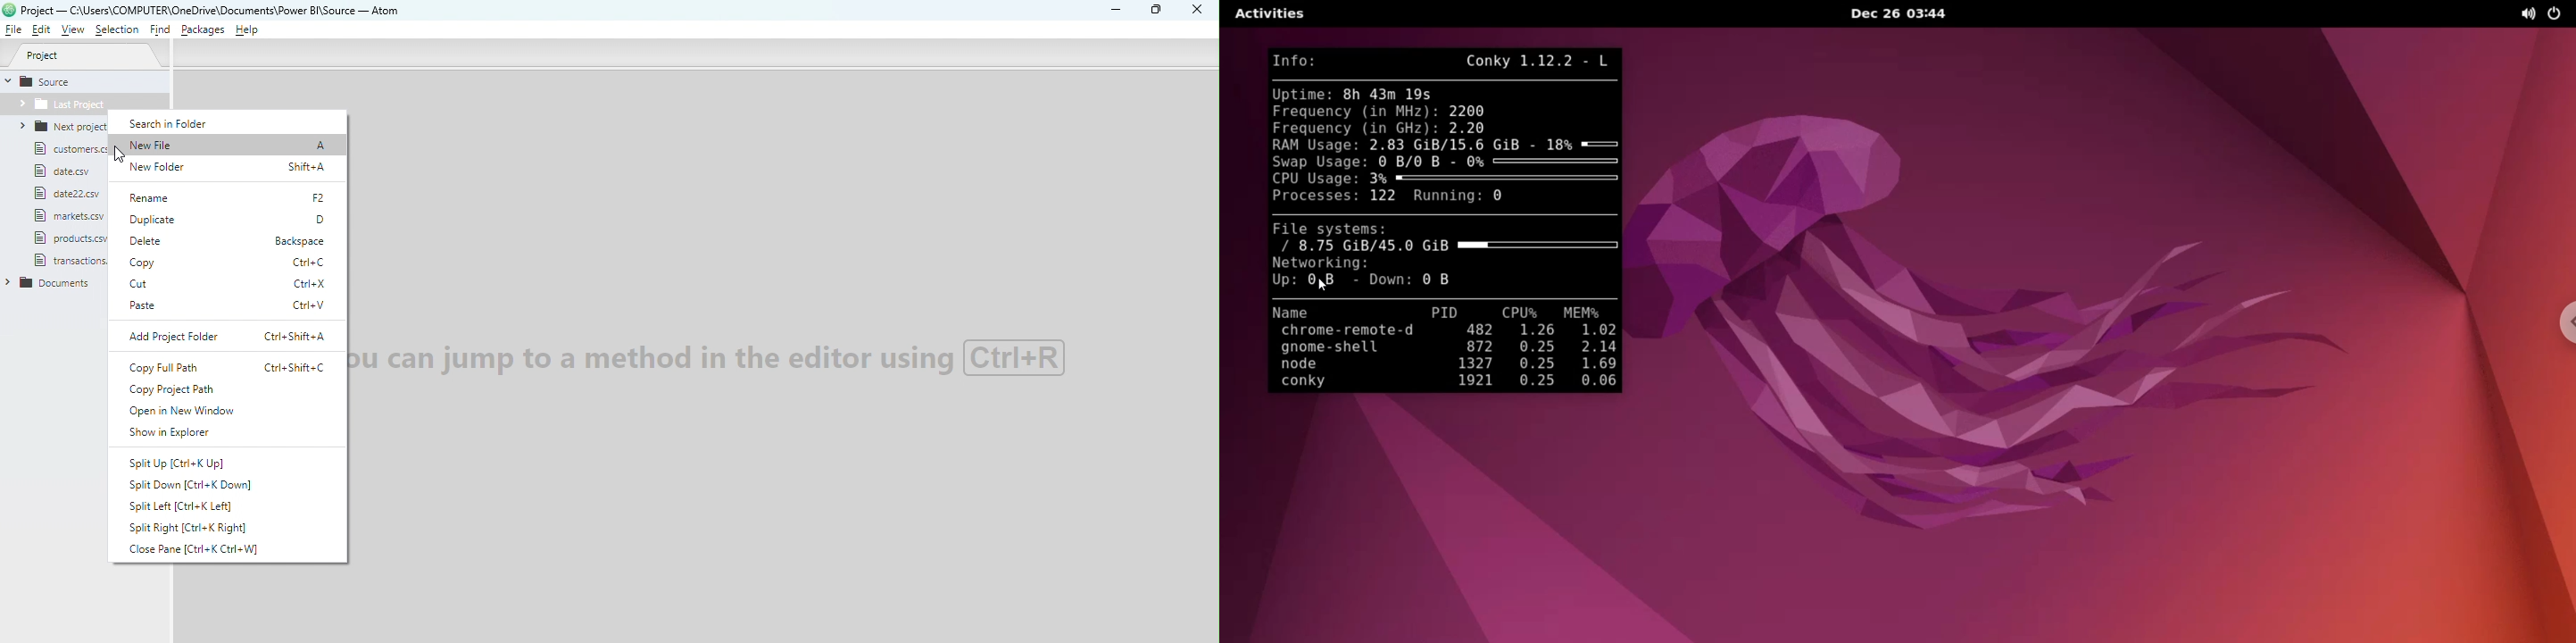 The height and width of the screenshot is (644, 2576). What do you see at coordinates (230, 306) in the screenshot?
I see `Paste` at bounding box center [230, 306].